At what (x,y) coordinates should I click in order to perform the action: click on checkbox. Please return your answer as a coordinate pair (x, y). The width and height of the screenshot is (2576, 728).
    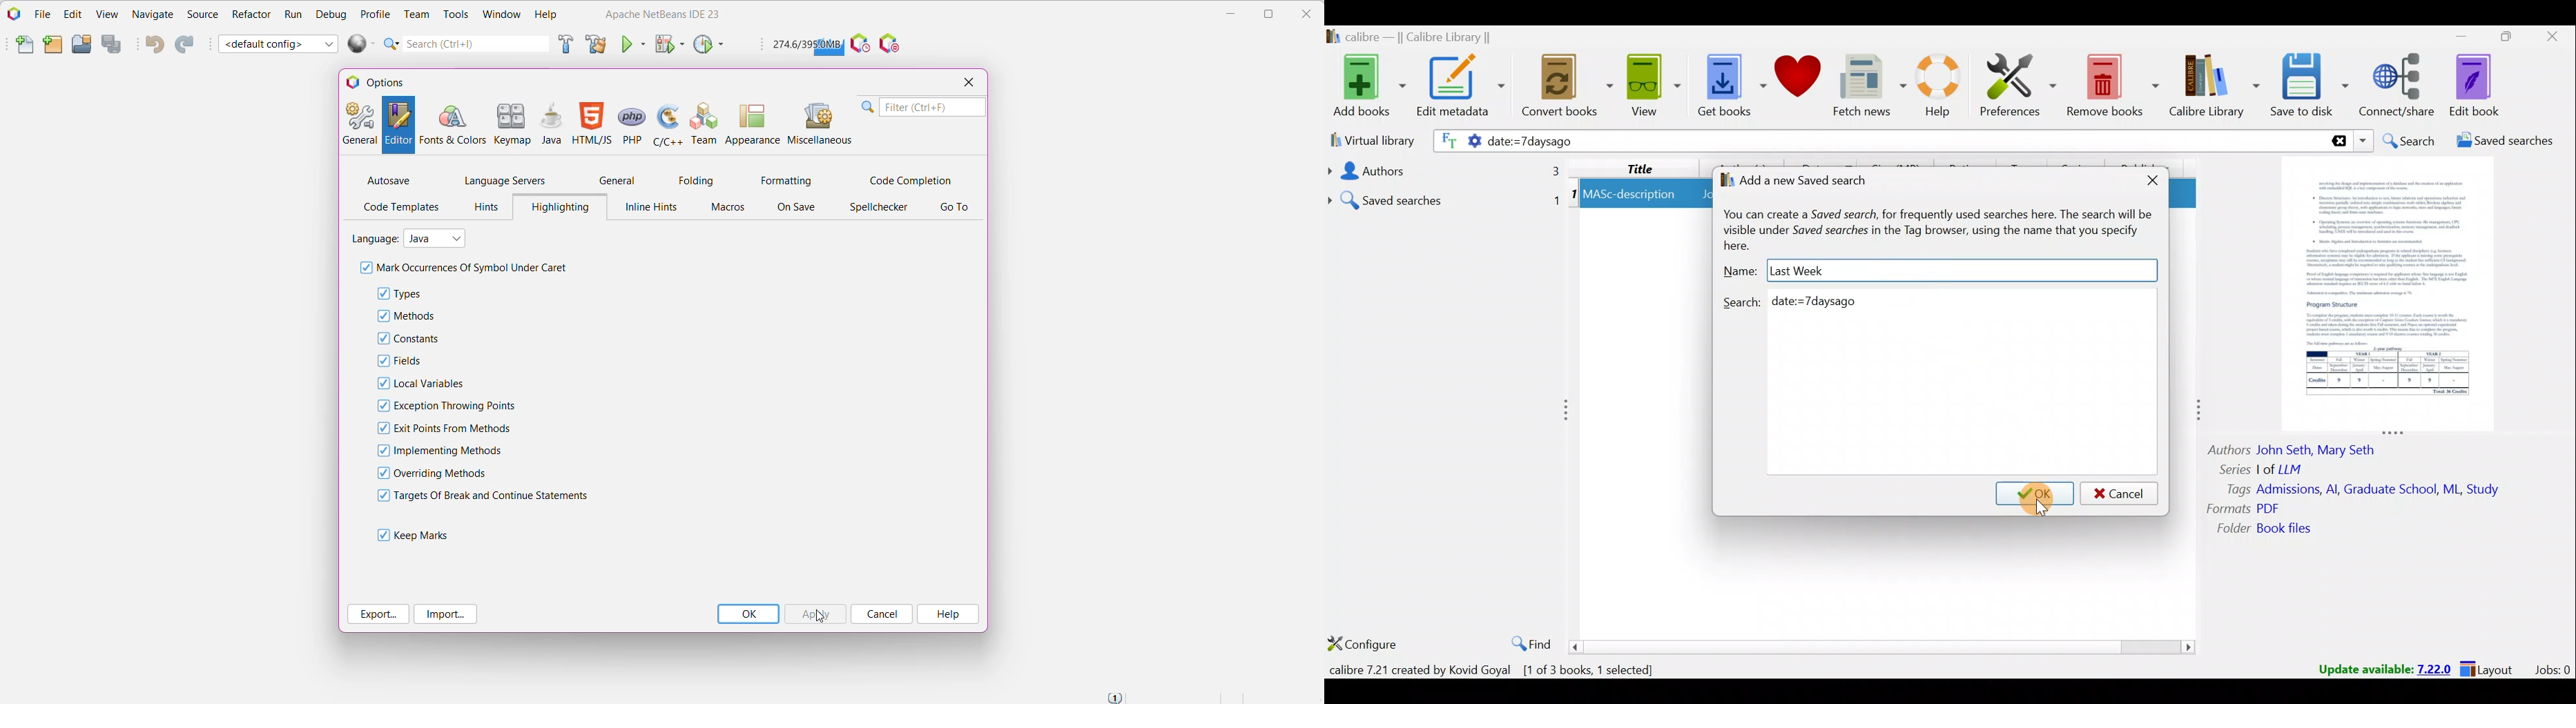
    Looking at the image, I should click on (381, 361).